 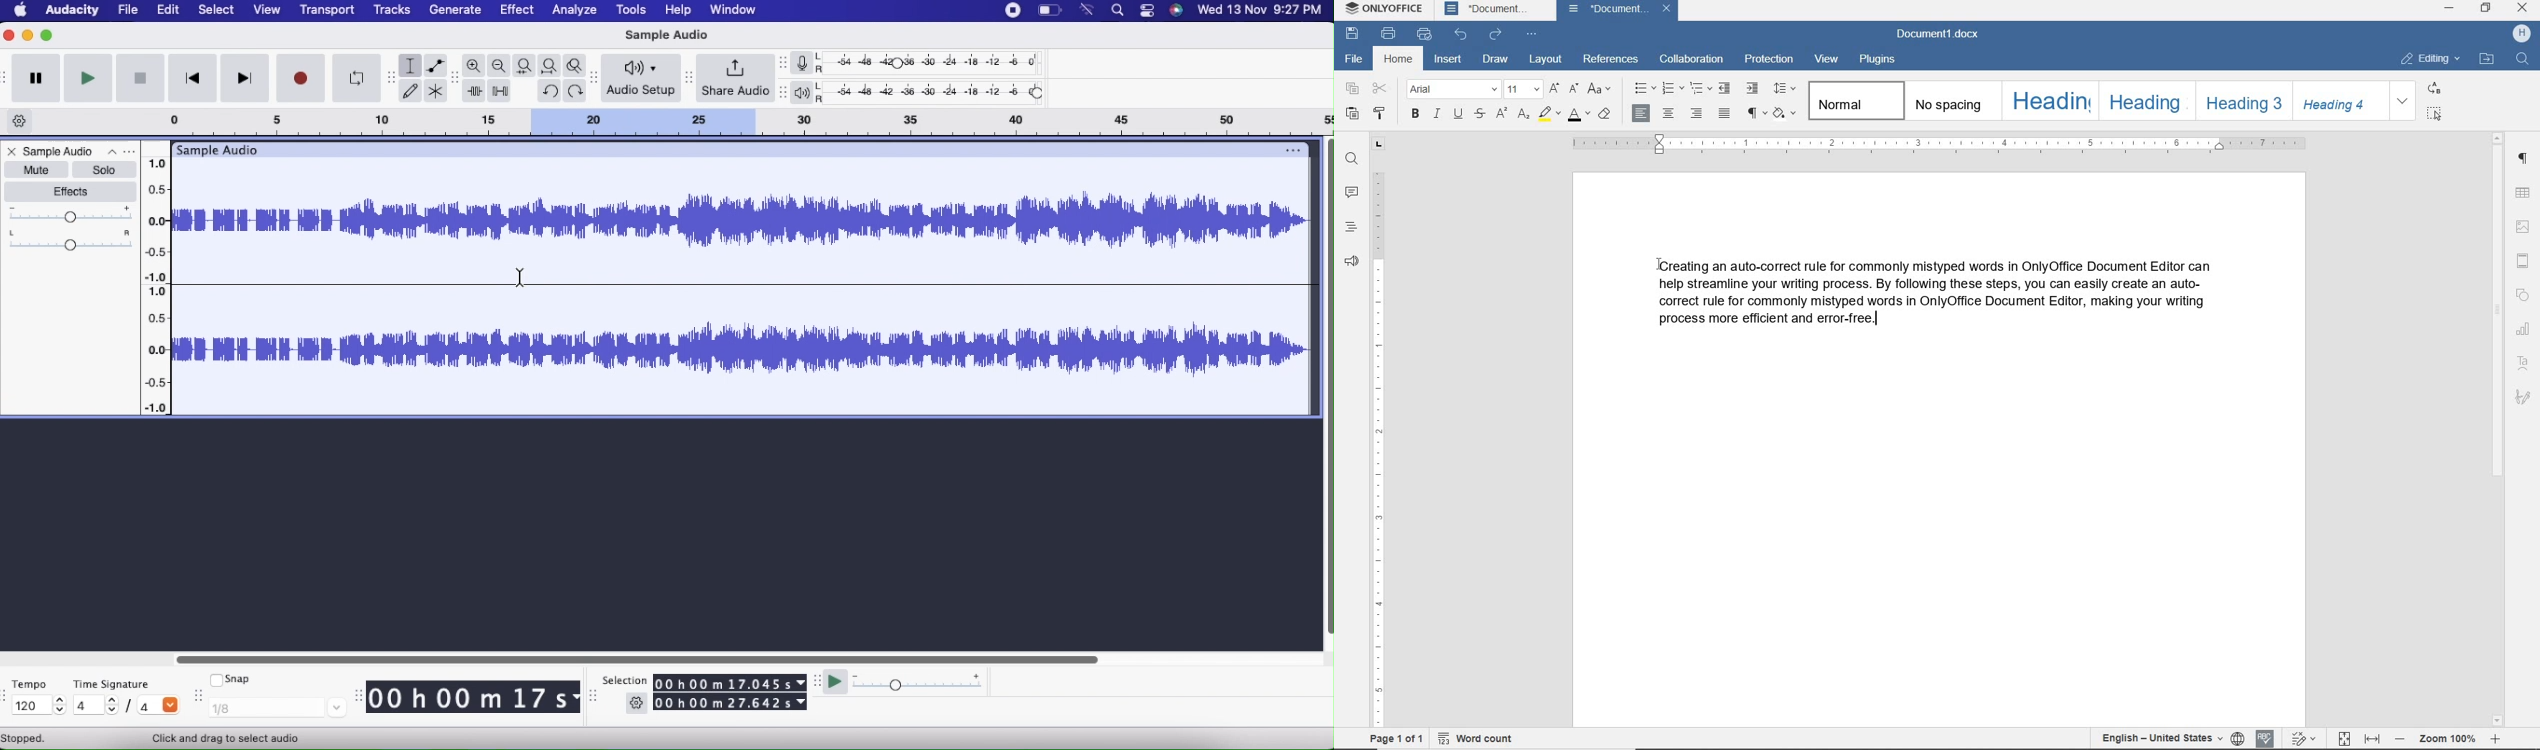 What do you see at coordinates (191, 80) in the screenshot?
I see `Skip to start` at bounding box center [191, 80].